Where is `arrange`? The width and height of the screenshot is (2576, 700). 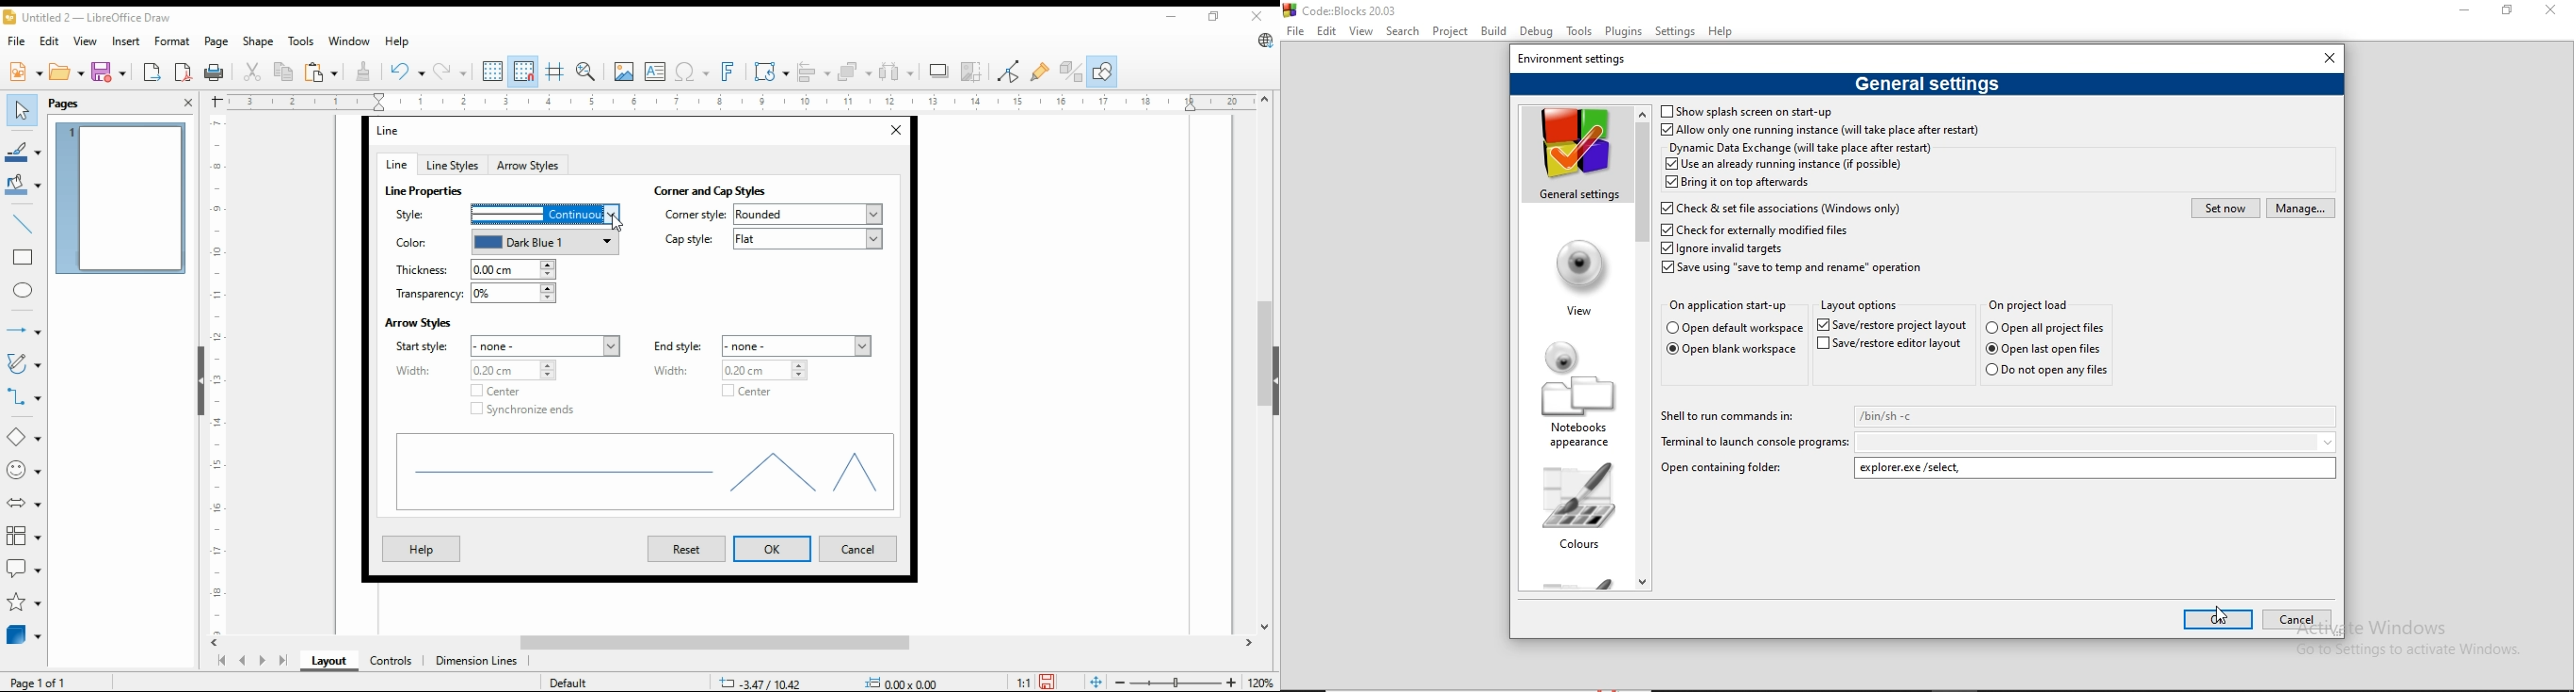
arrange is located at coordinates (852, 70).